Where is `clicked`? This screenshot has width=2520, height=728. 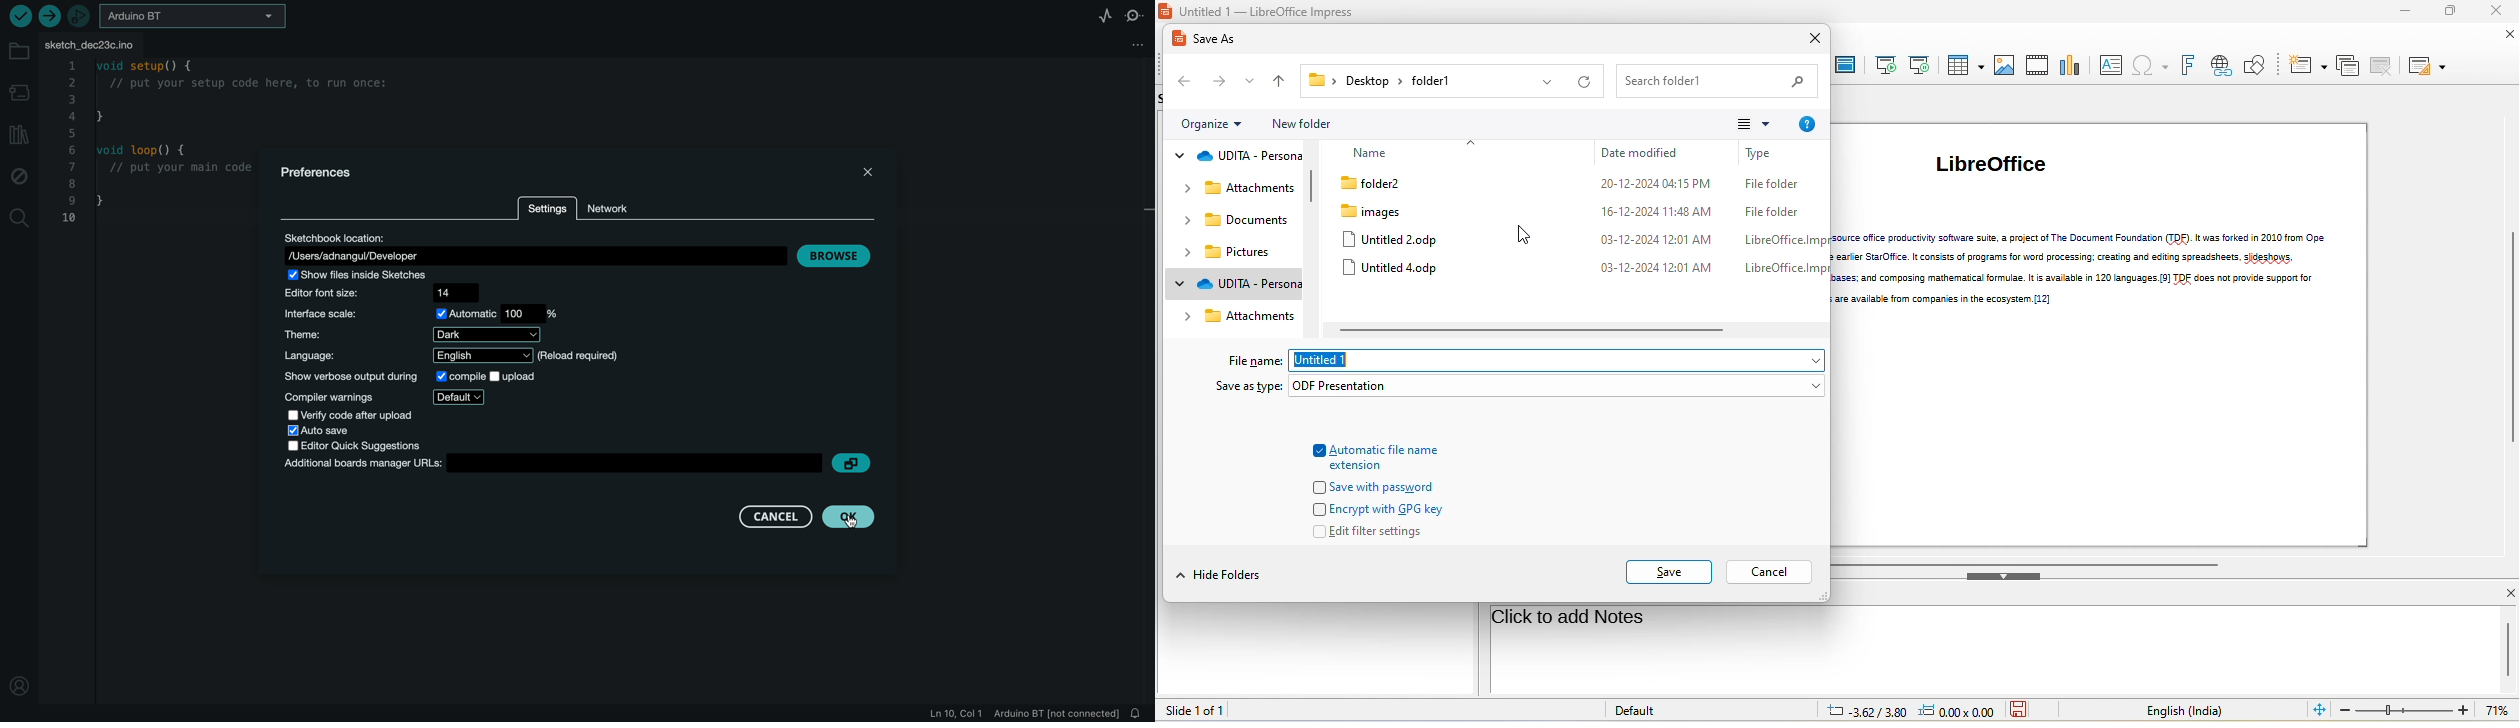
clicked is located at coordinates (852, 517).